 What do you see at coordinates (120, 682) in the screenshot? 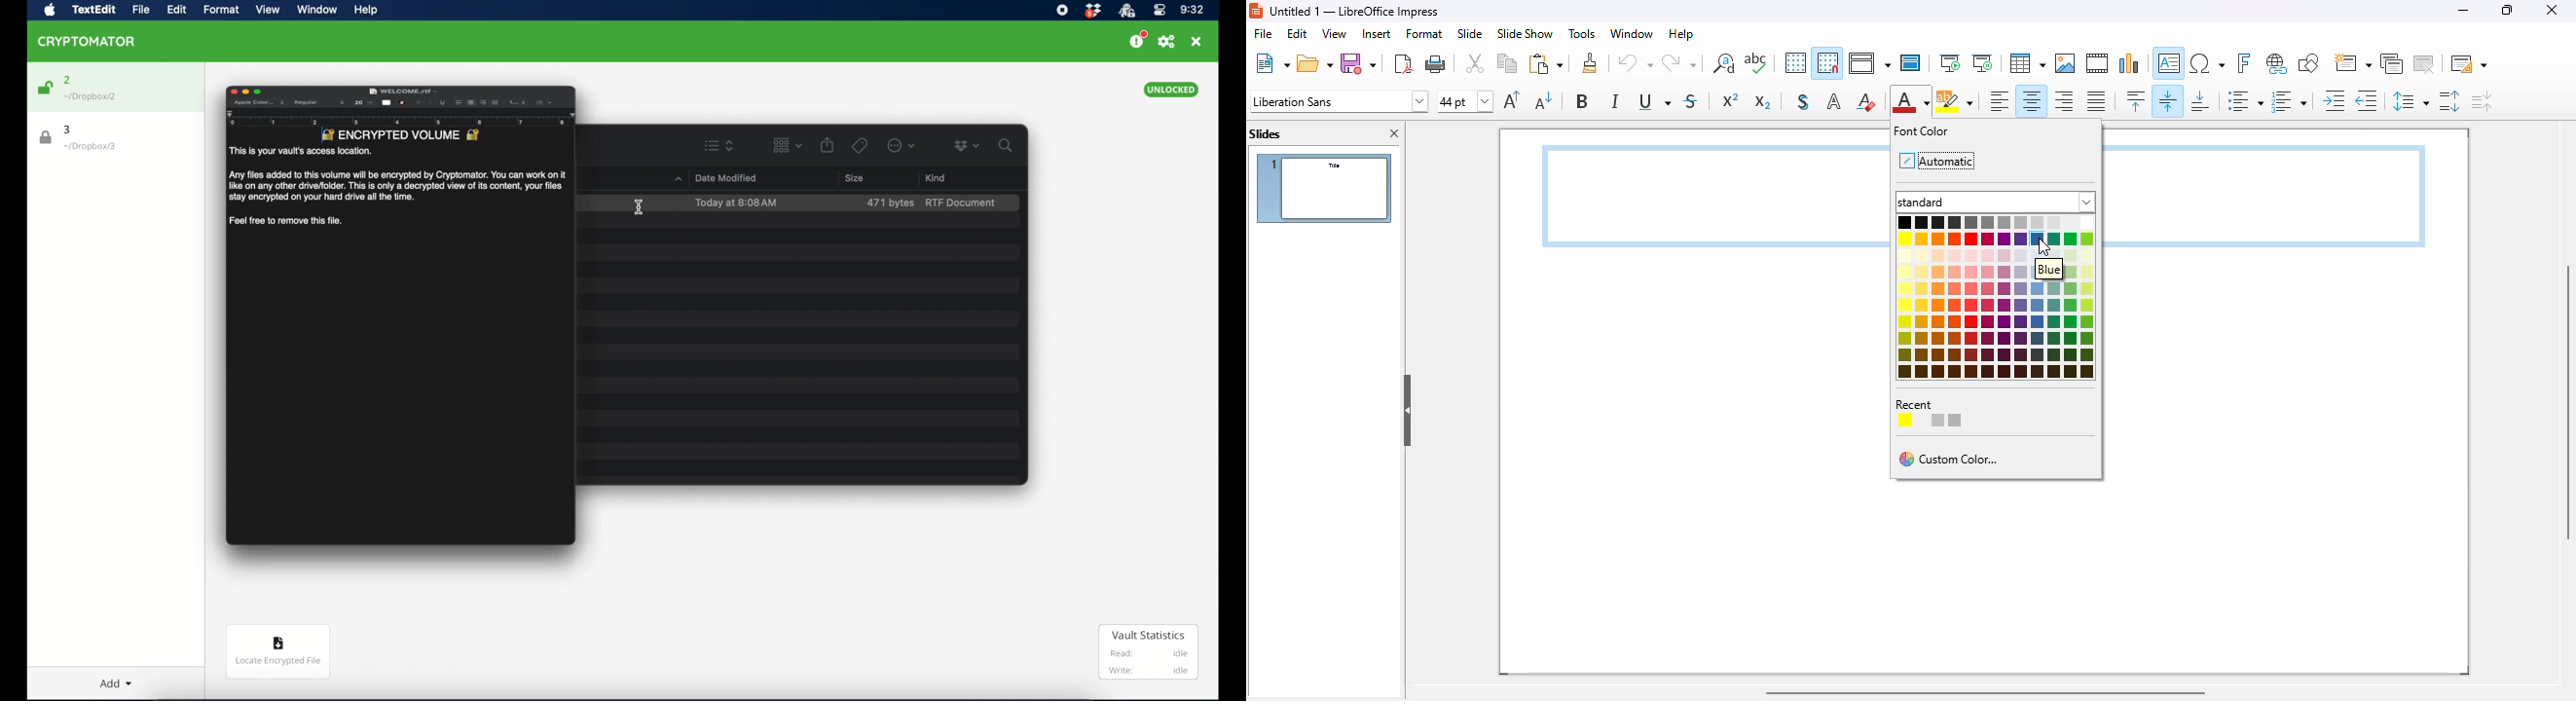
I see `Add dropdown` at bounding box center [120, 682].